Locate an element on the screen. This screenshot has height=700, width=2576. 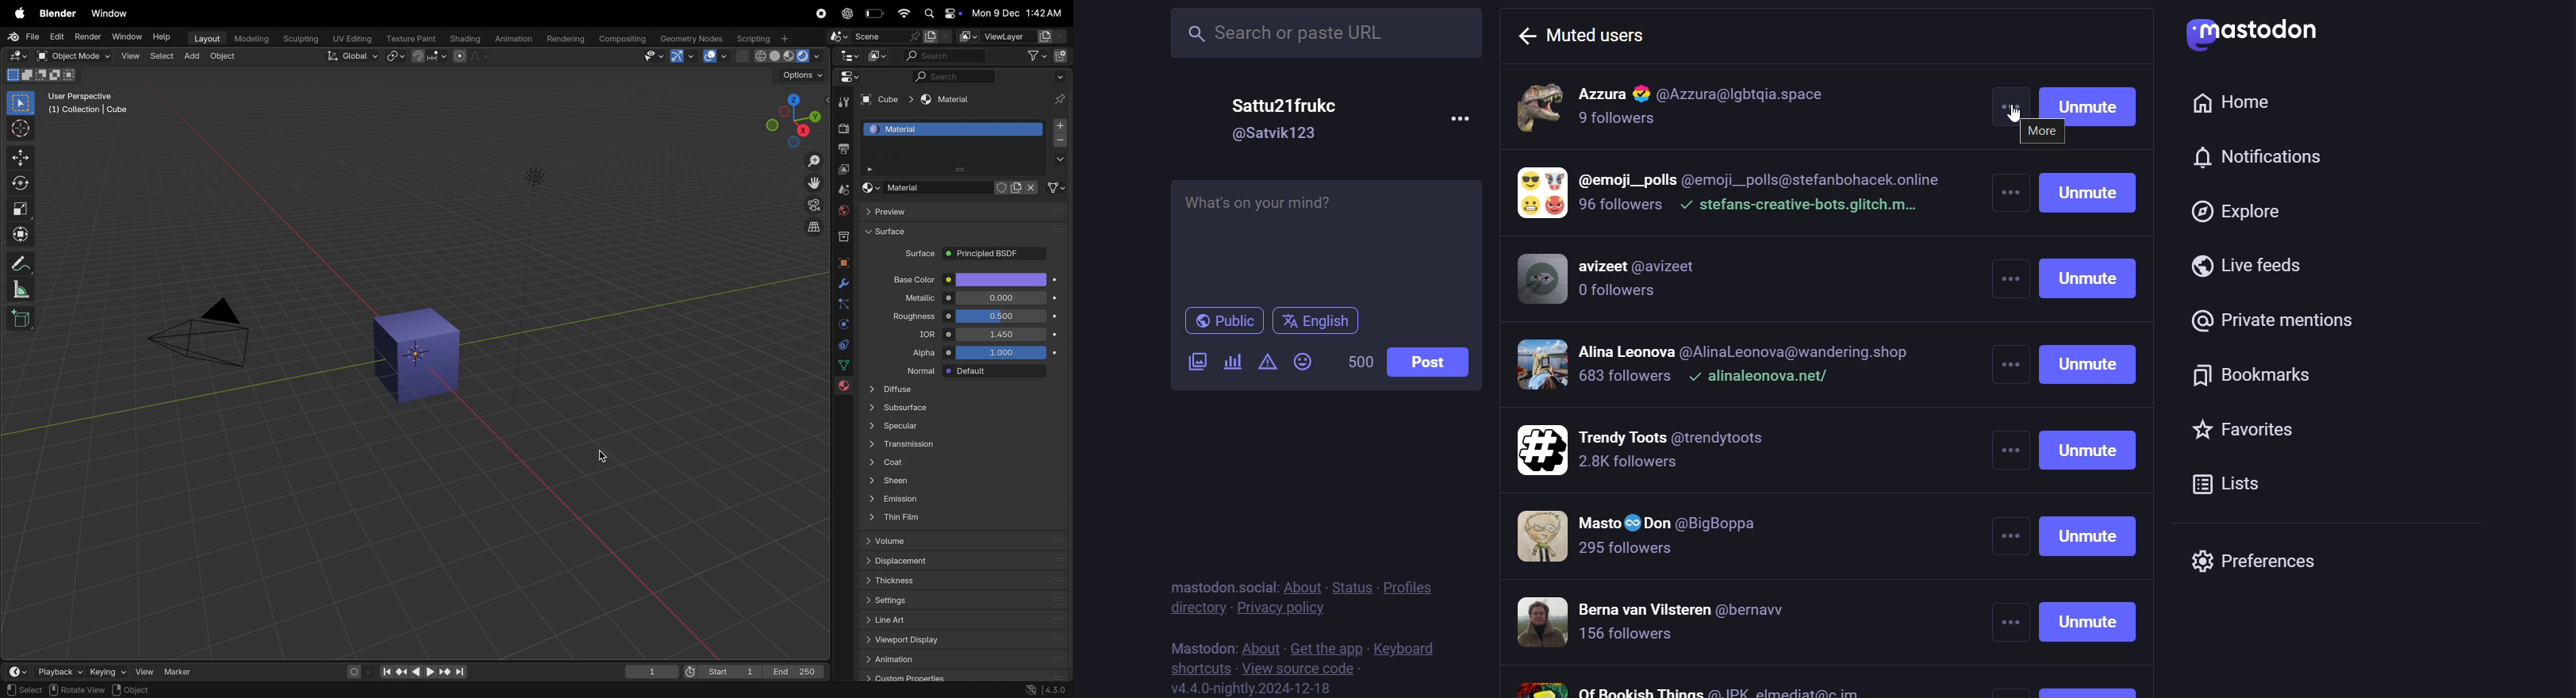
Spectular is located at coordinates (959, 428).